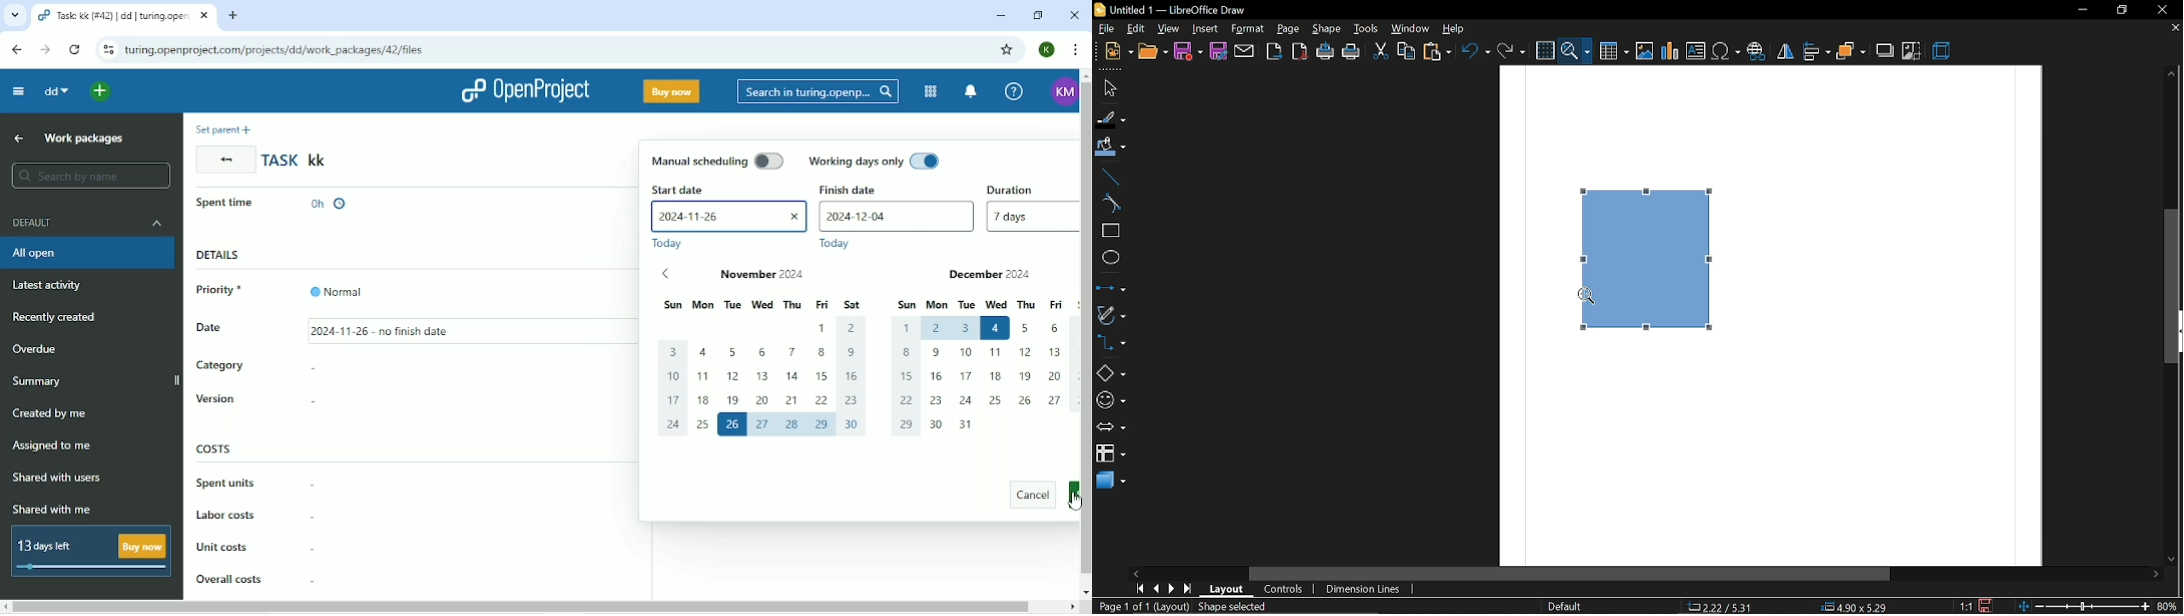 This screenshot has height=616, width=2184. Describe the element at coordinates (46, 49) in the screenshot. I see `Forward` at that location.